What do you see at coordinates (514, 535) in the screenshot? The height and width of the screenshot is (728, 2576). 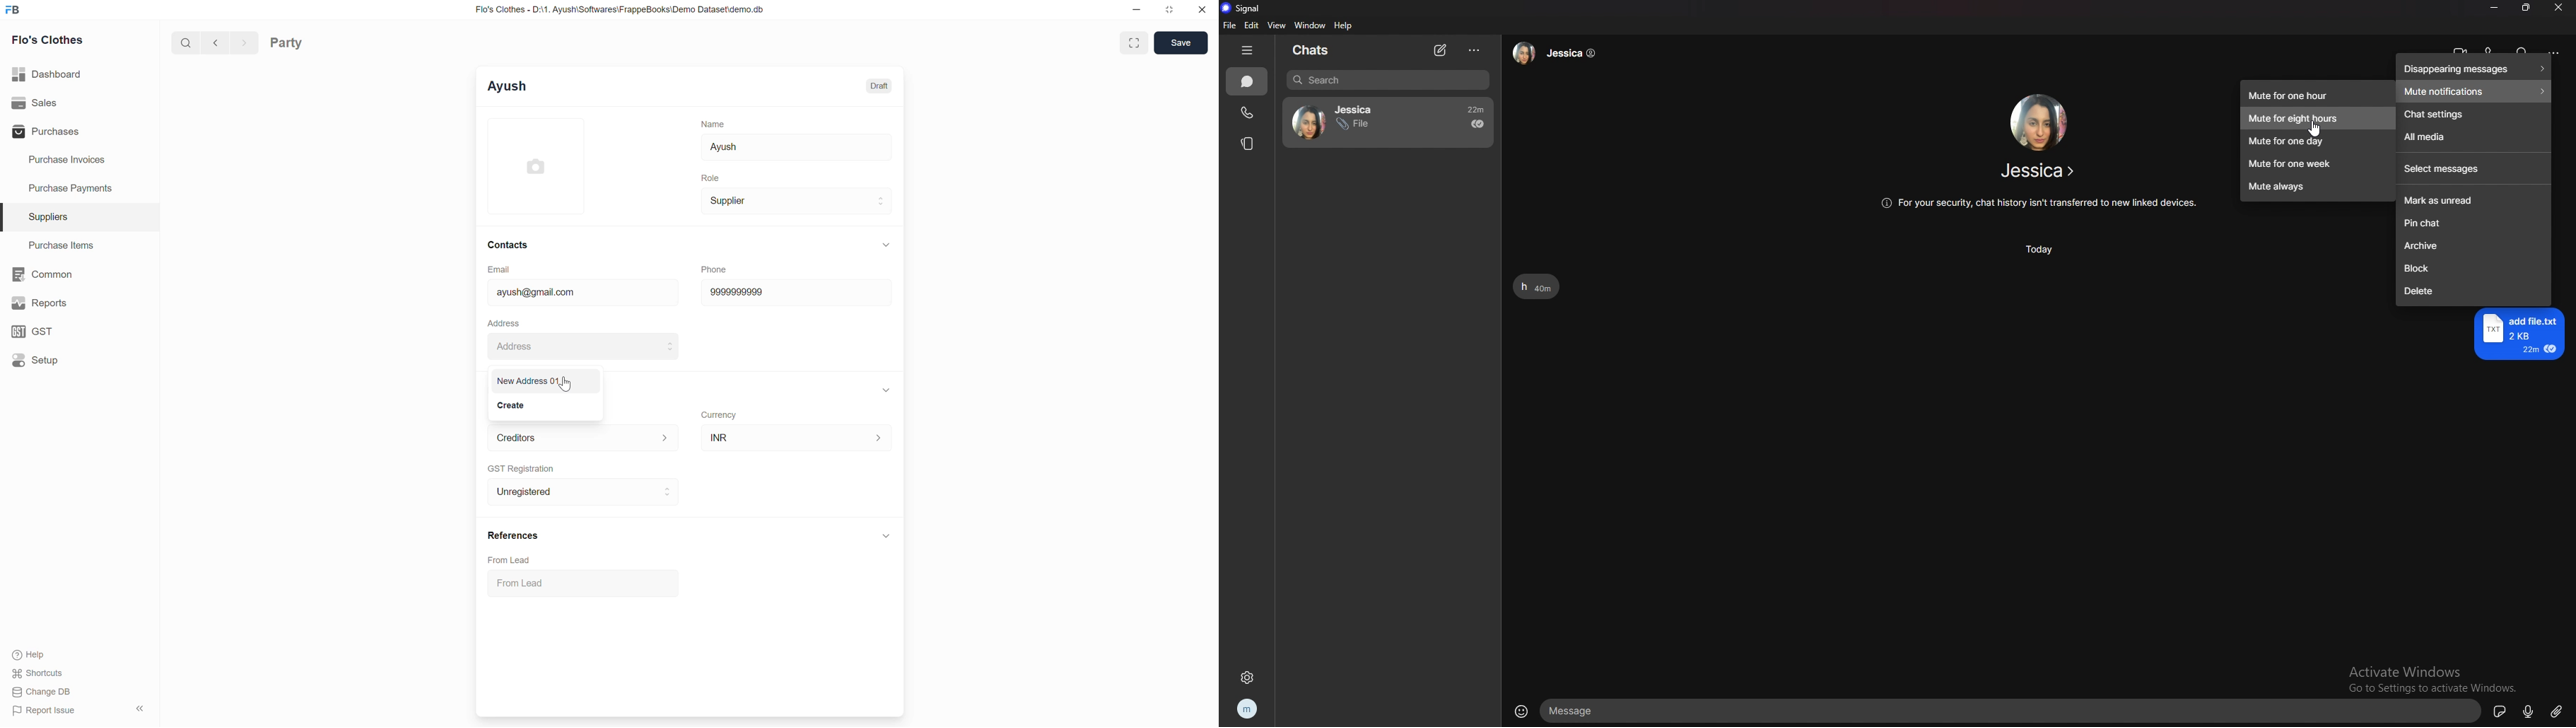 I see `References` at bounding box center [514, 535].